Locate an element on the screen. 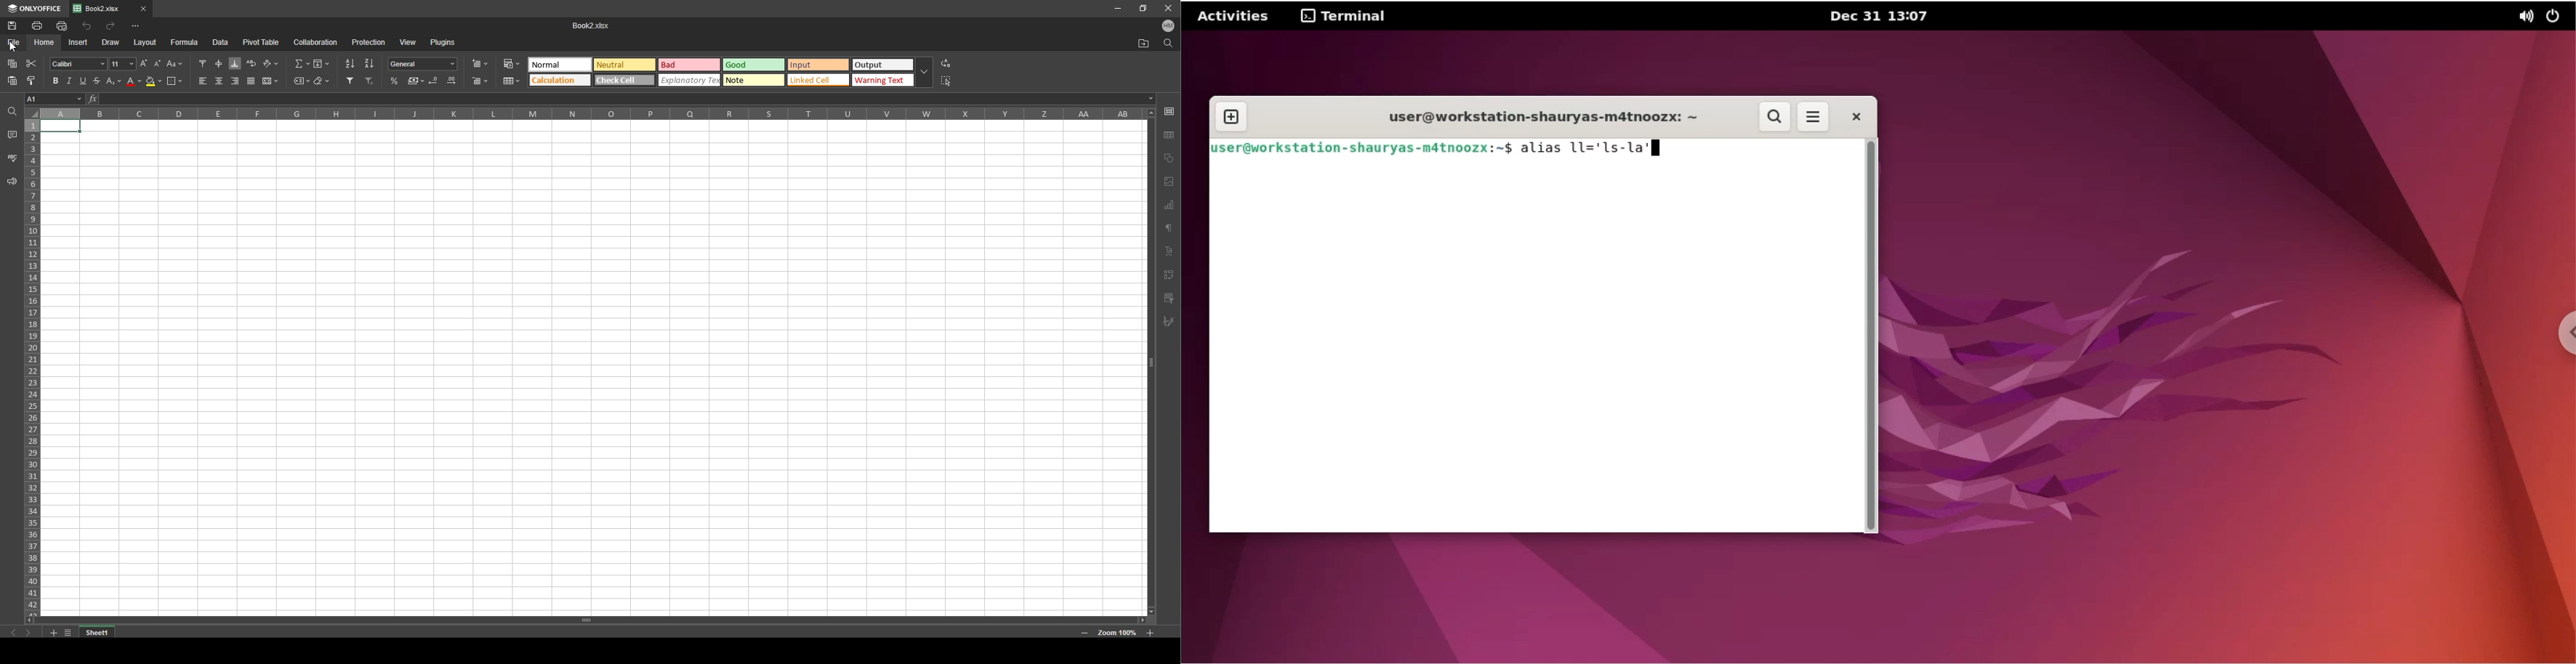 The width and height of the screenshot is (2576, 672). Note is located at coordinates (755, 81).